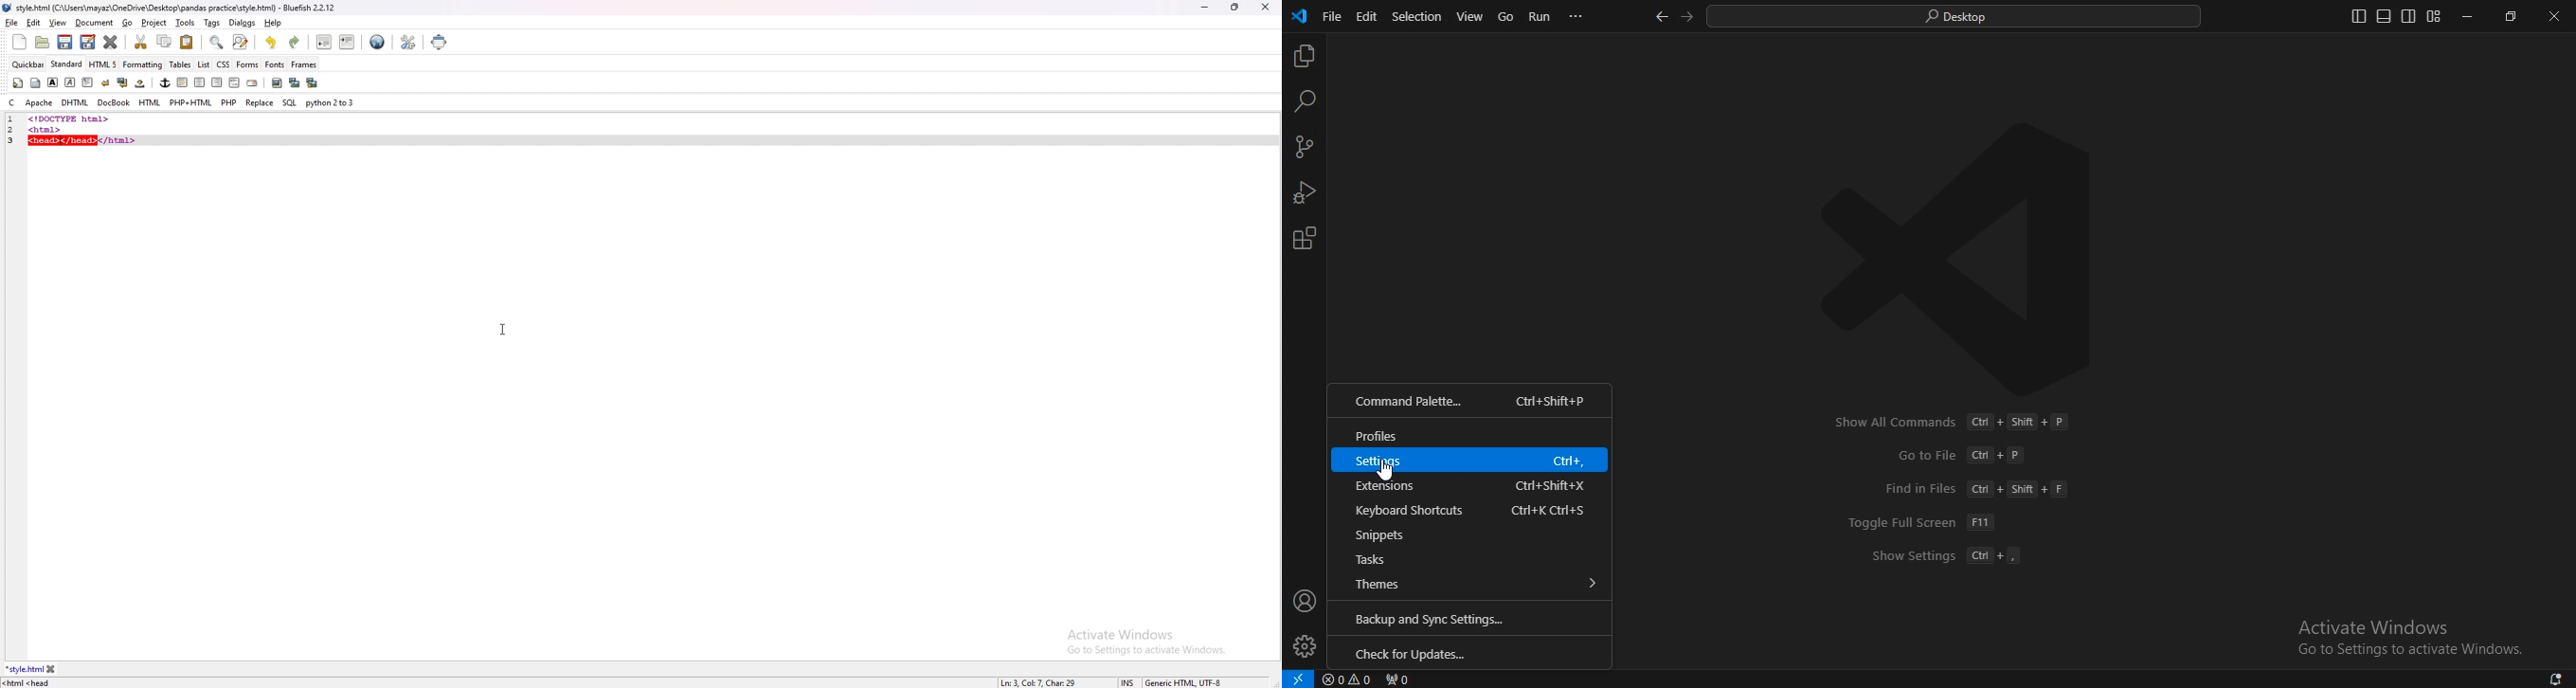 The height and width of the screenshot is (700, 2576). Describe the element at coordinates (105, 82) in the screenshot. I see `break` at that location.